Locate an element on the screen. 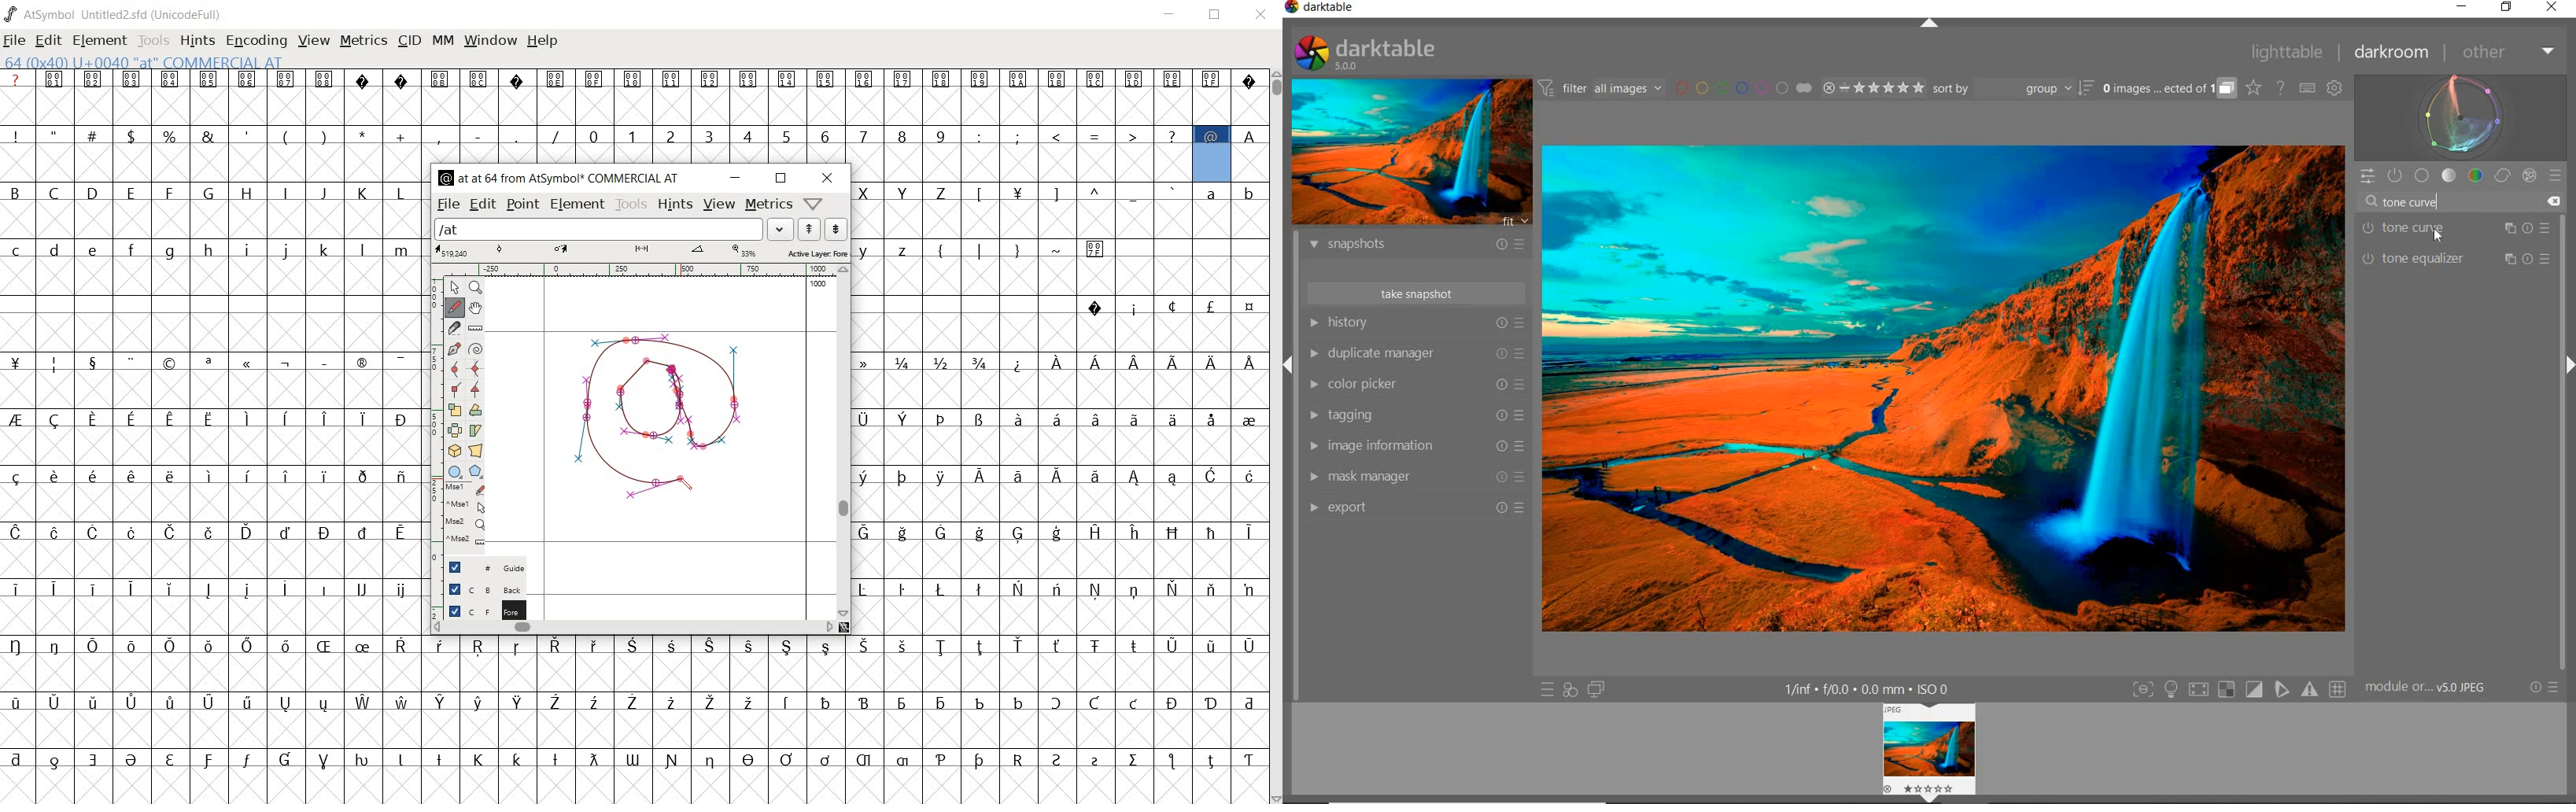 This screenshot has height=812, width=2576. ELEMENT is located at coordinates (100, 42).